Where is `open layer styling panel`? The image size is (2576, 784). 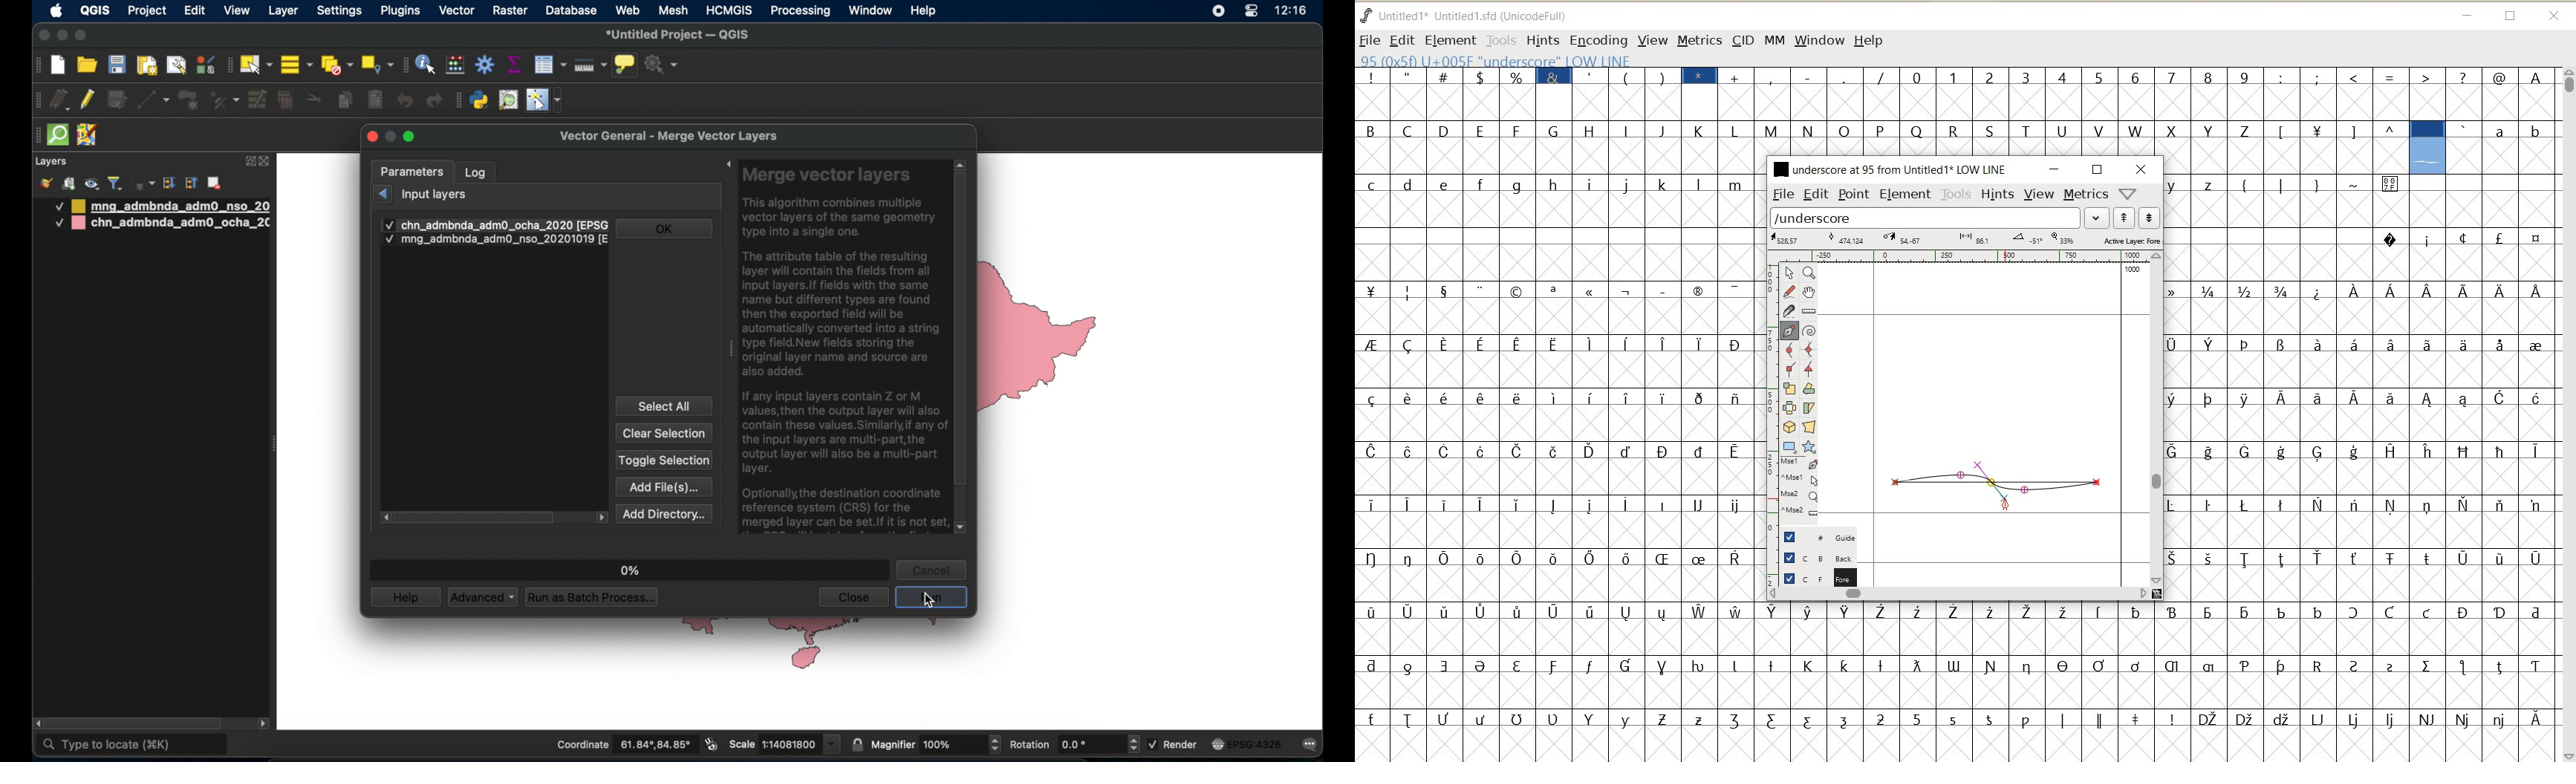
open layer styling panel is located at coordinates (46, 183).